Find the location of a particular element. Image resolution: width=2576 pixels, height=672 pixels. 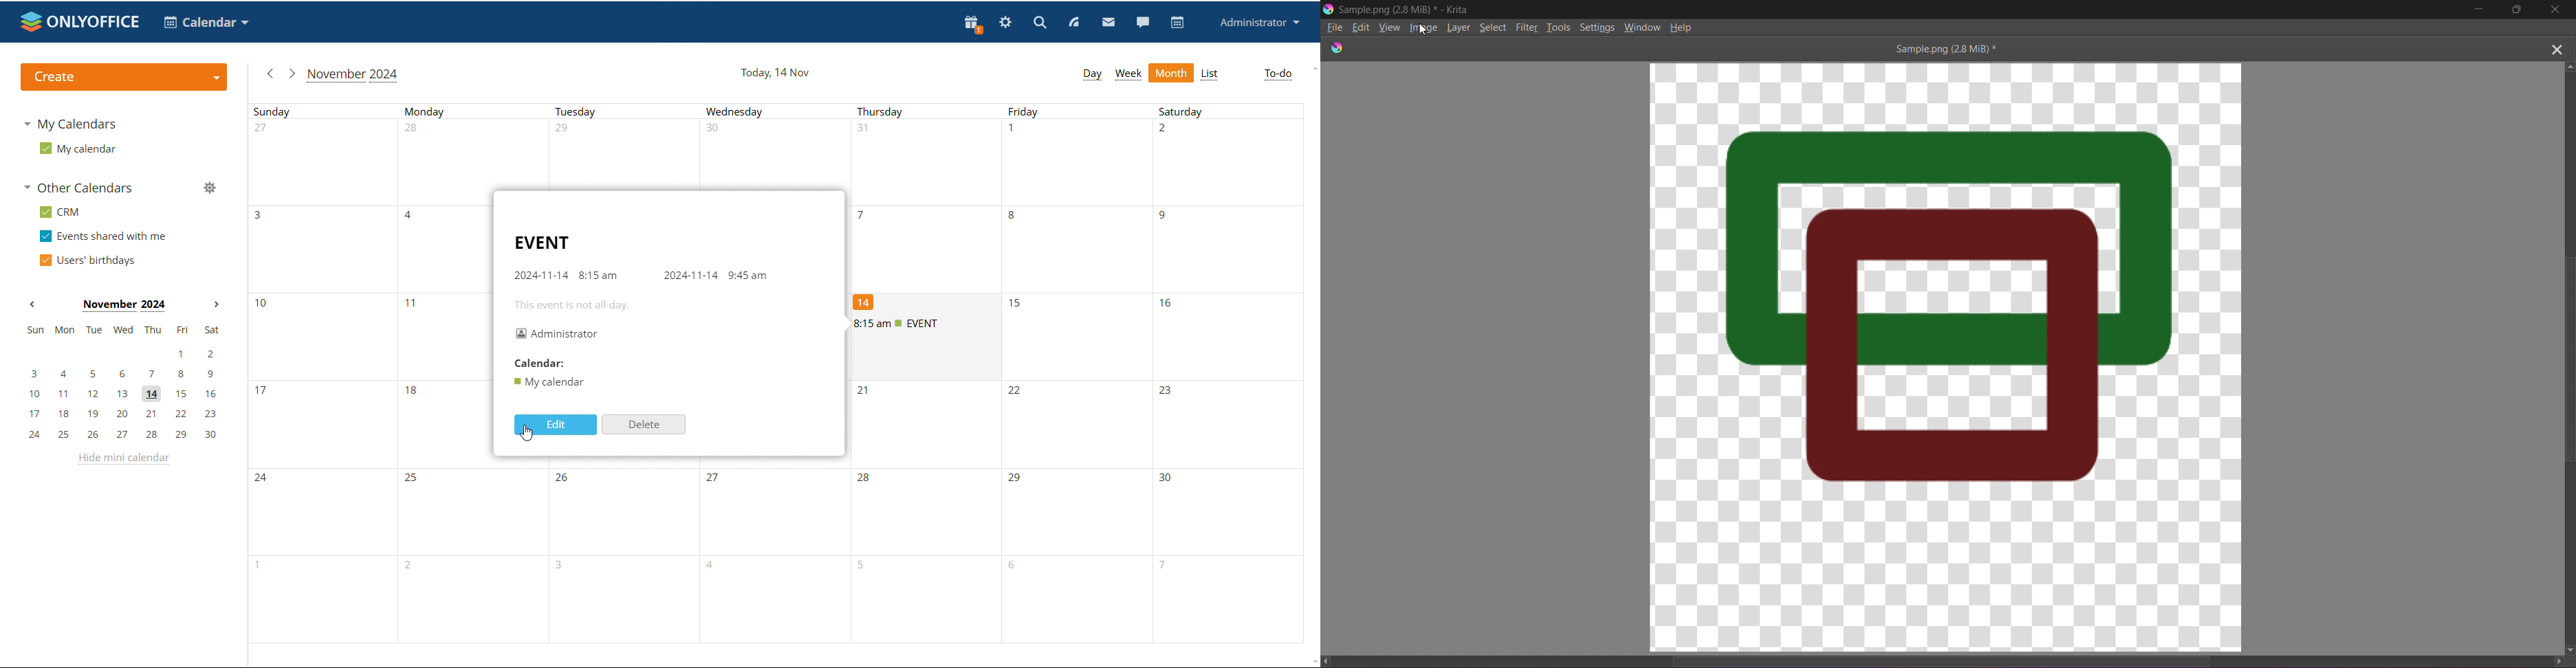

Select is located at coordinates (1496, 27).